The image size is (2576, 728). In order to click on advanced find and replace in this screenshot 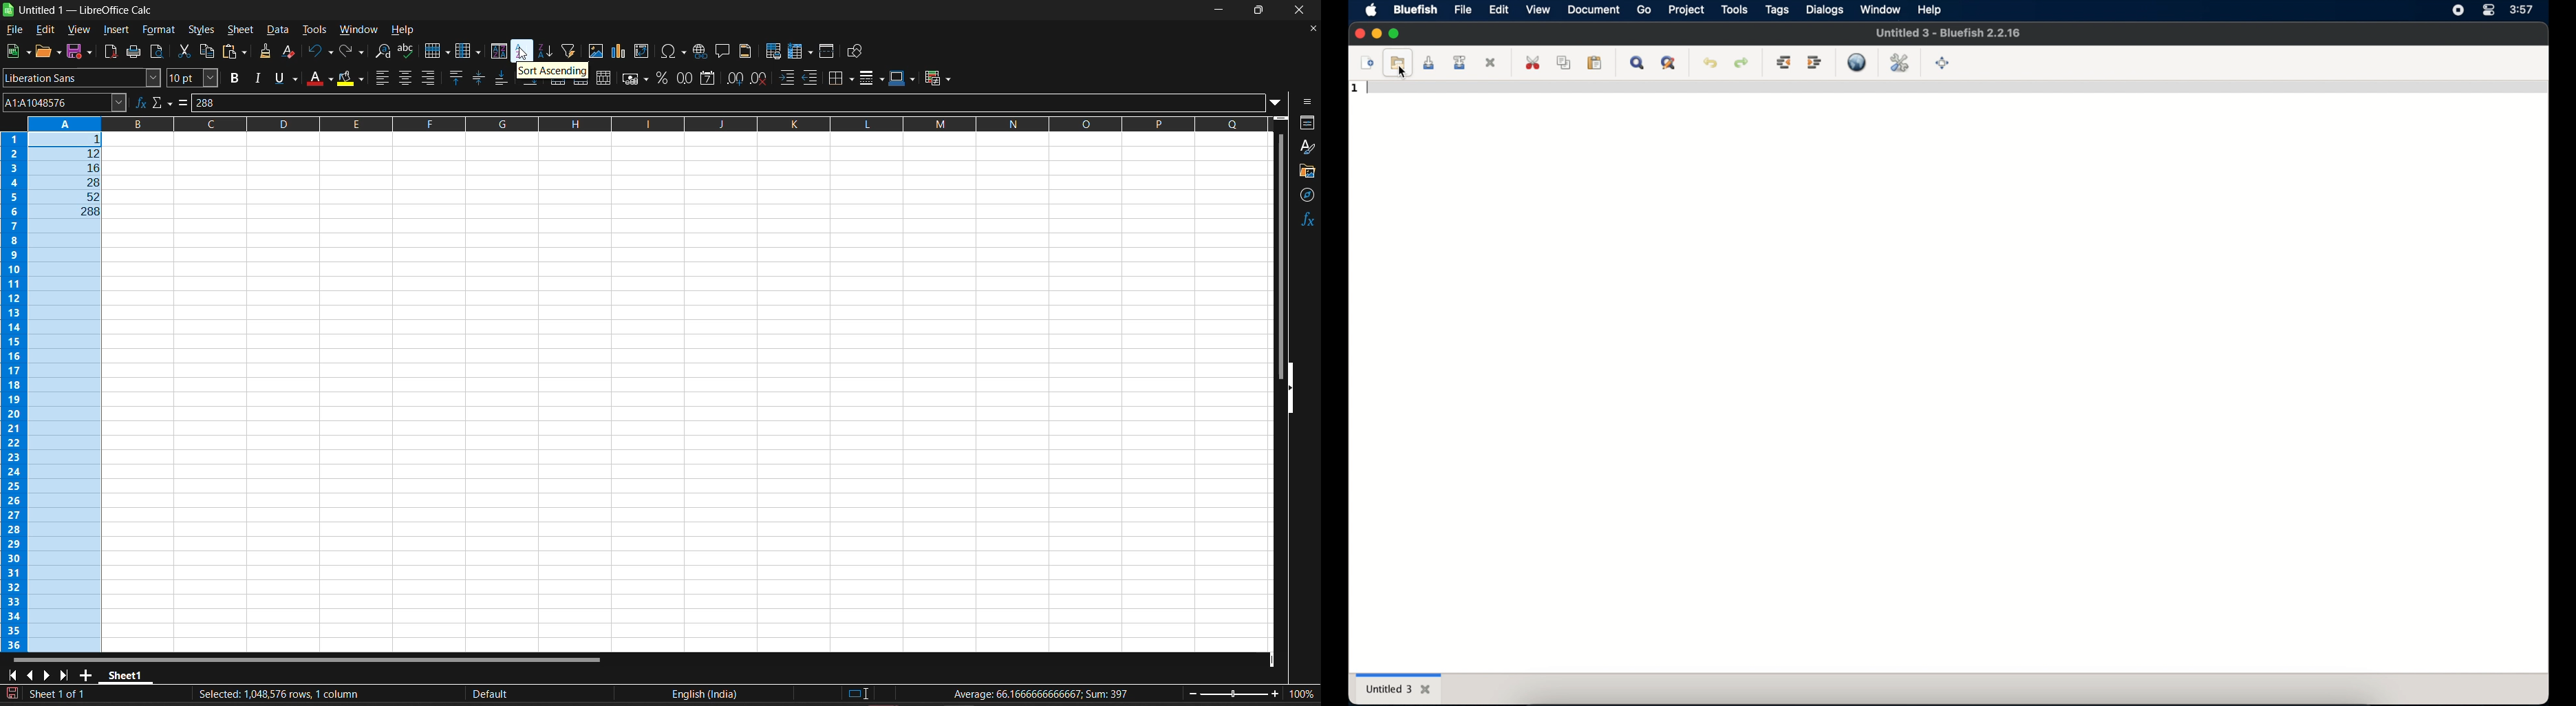, I will do `click(1667, 63)`.